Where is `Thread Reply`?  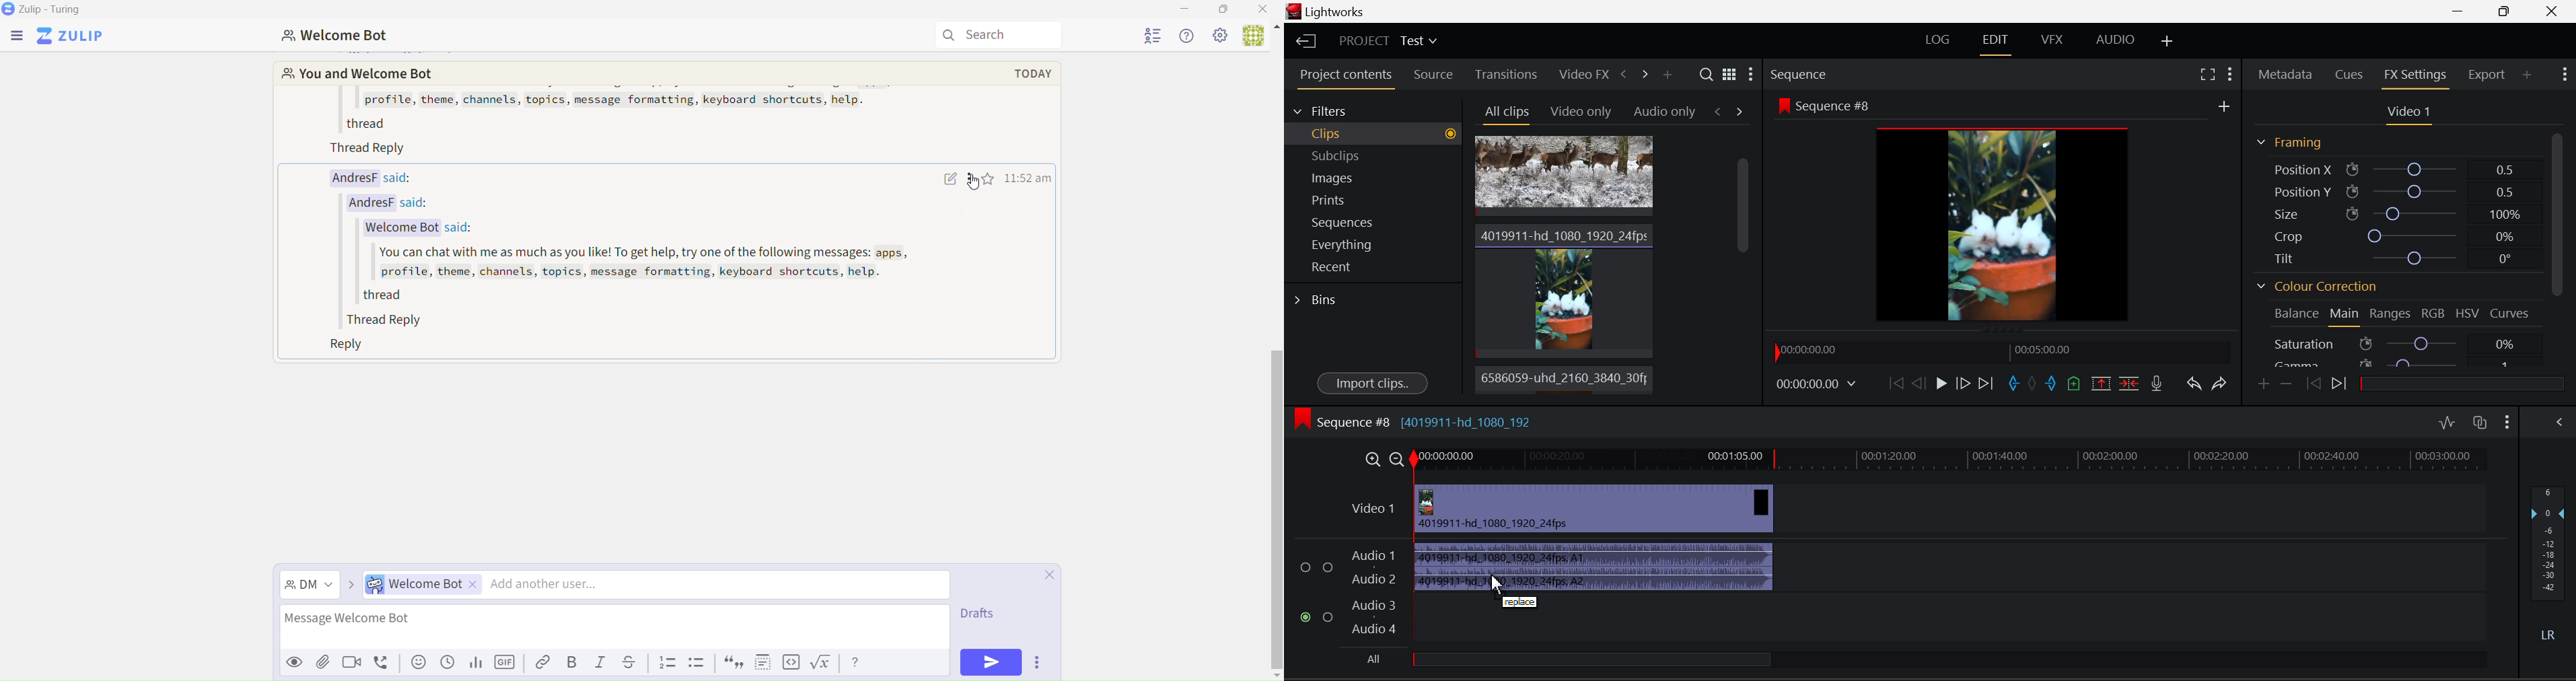 Thread Reply is located at coordinates (374, 151).